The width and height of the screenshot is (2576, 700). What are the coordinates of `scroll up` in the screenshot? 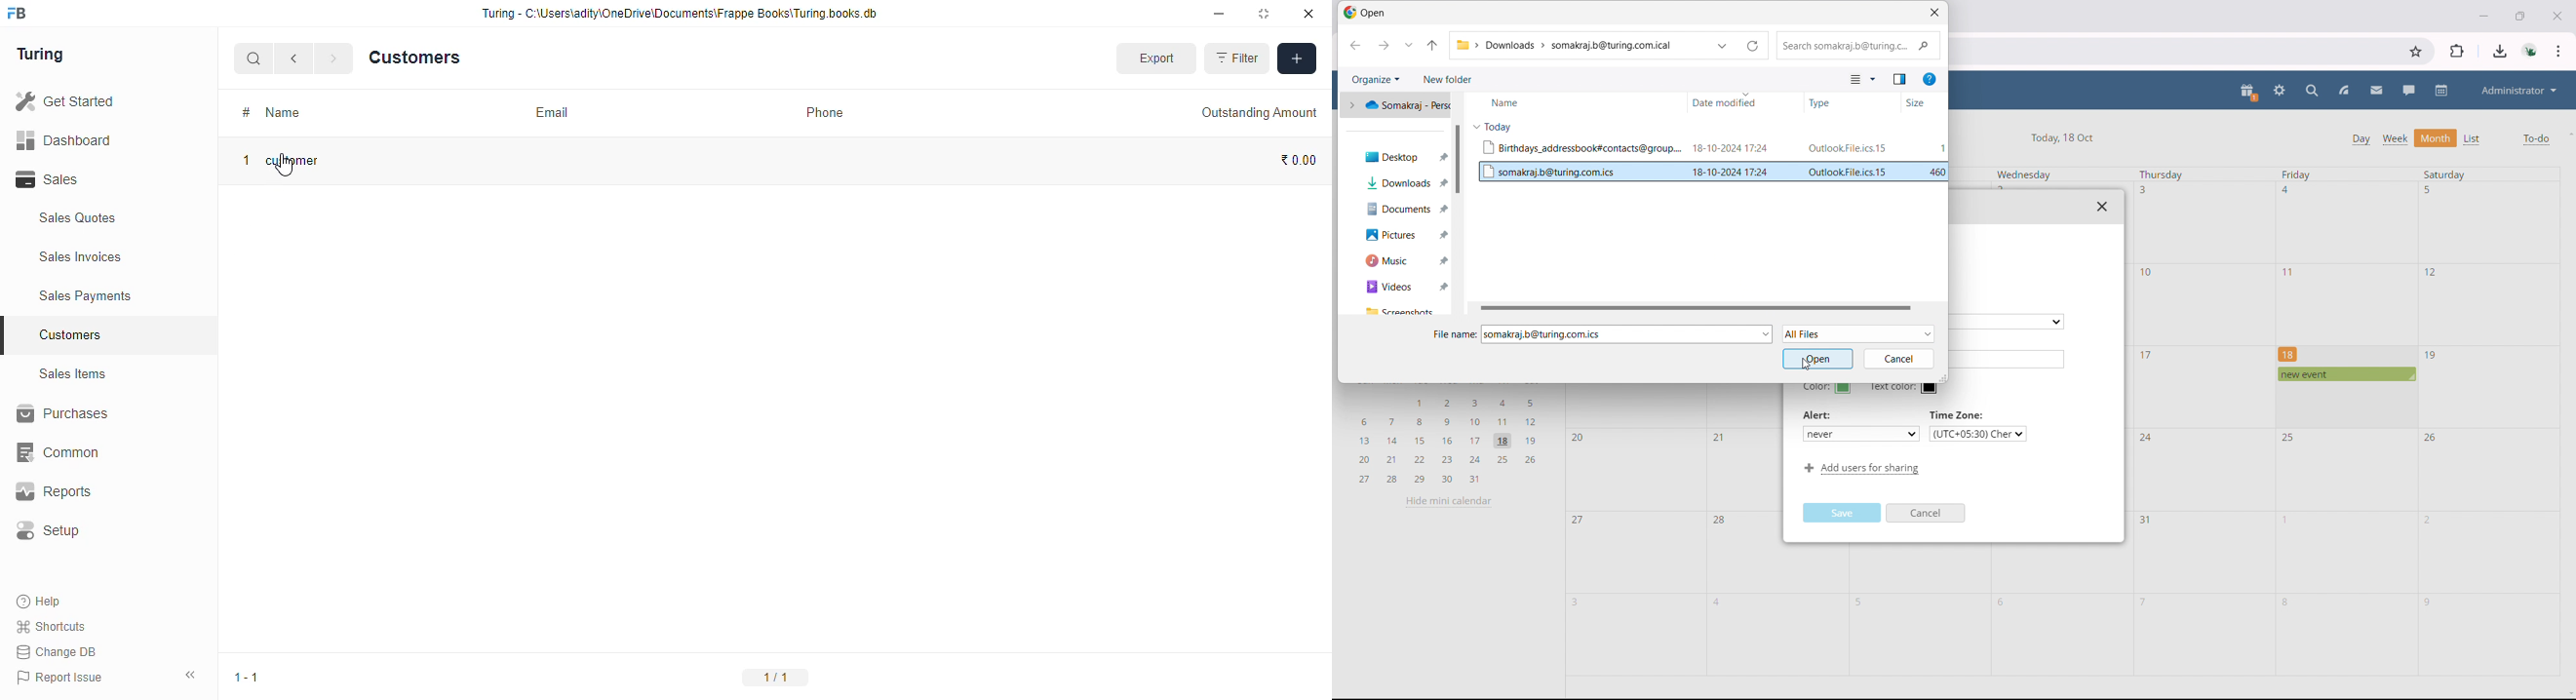 It's located at (2569, 133).